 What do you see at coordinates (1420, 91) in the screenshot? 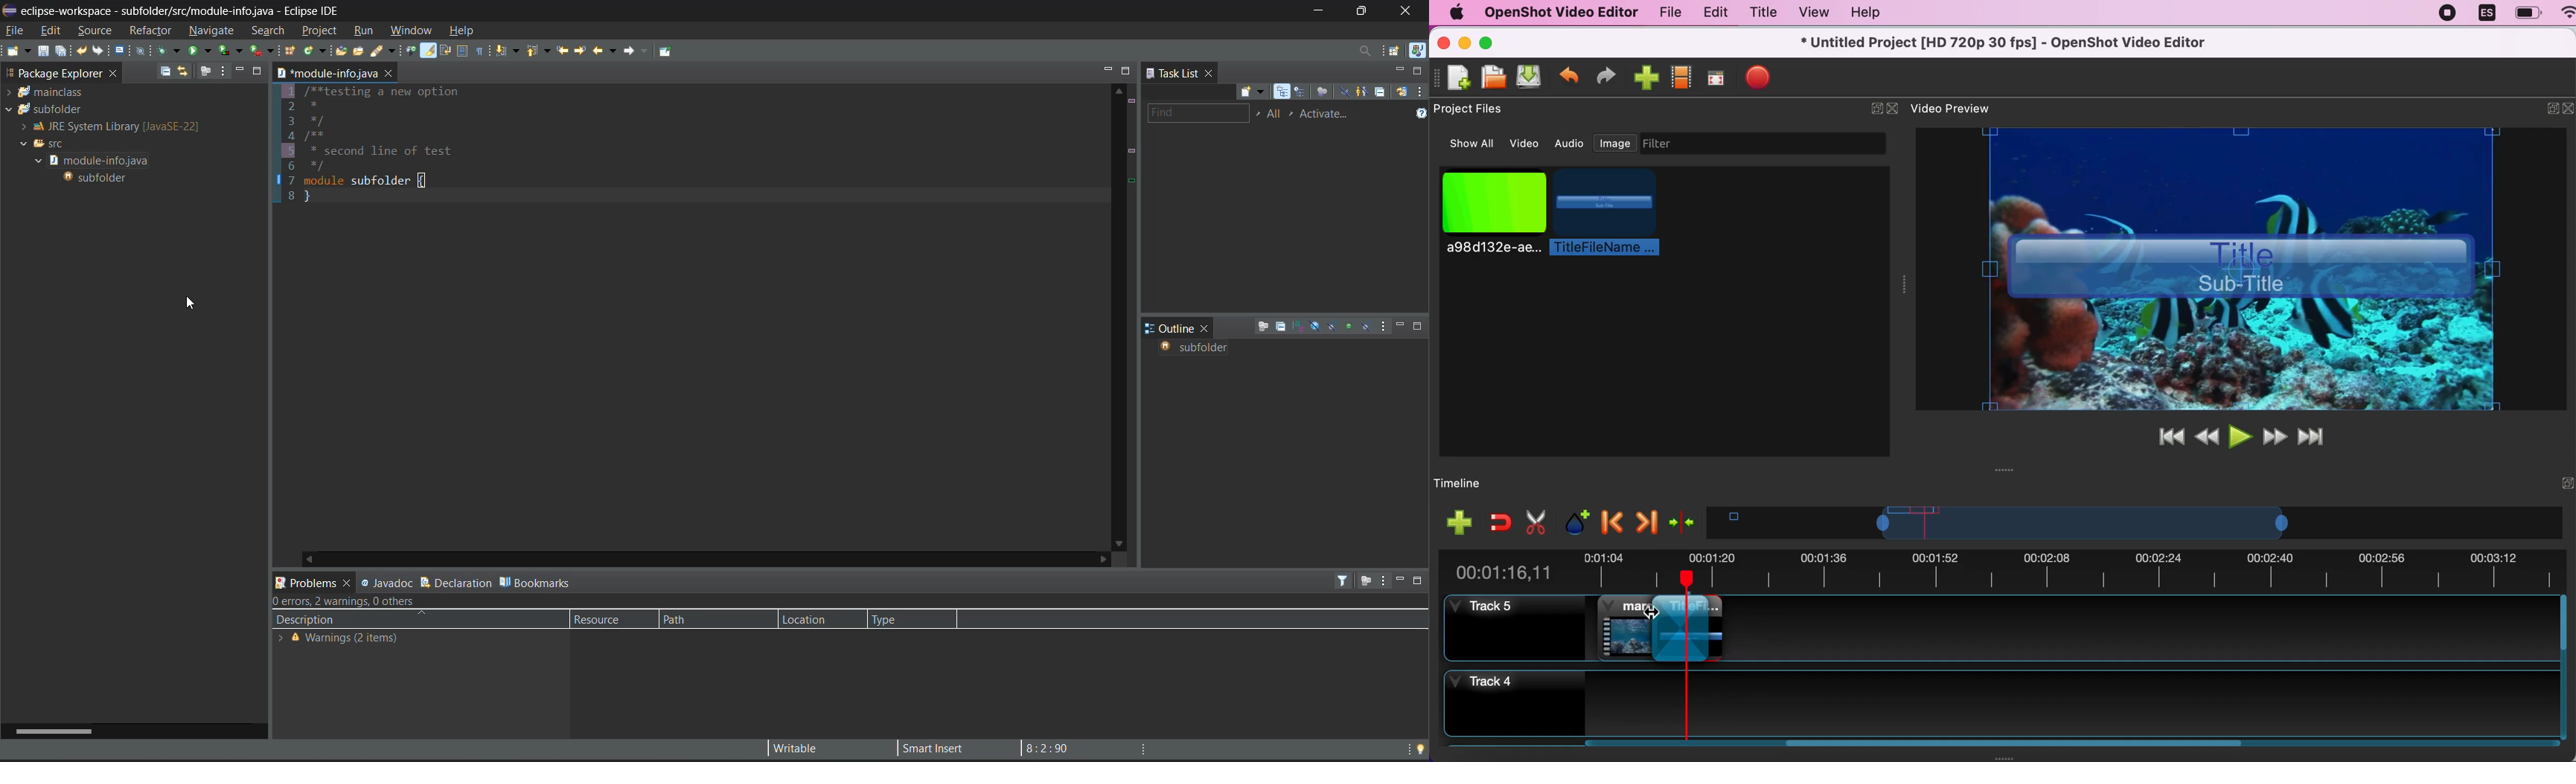
I see `view menu` at bounding box center [1420, 91].